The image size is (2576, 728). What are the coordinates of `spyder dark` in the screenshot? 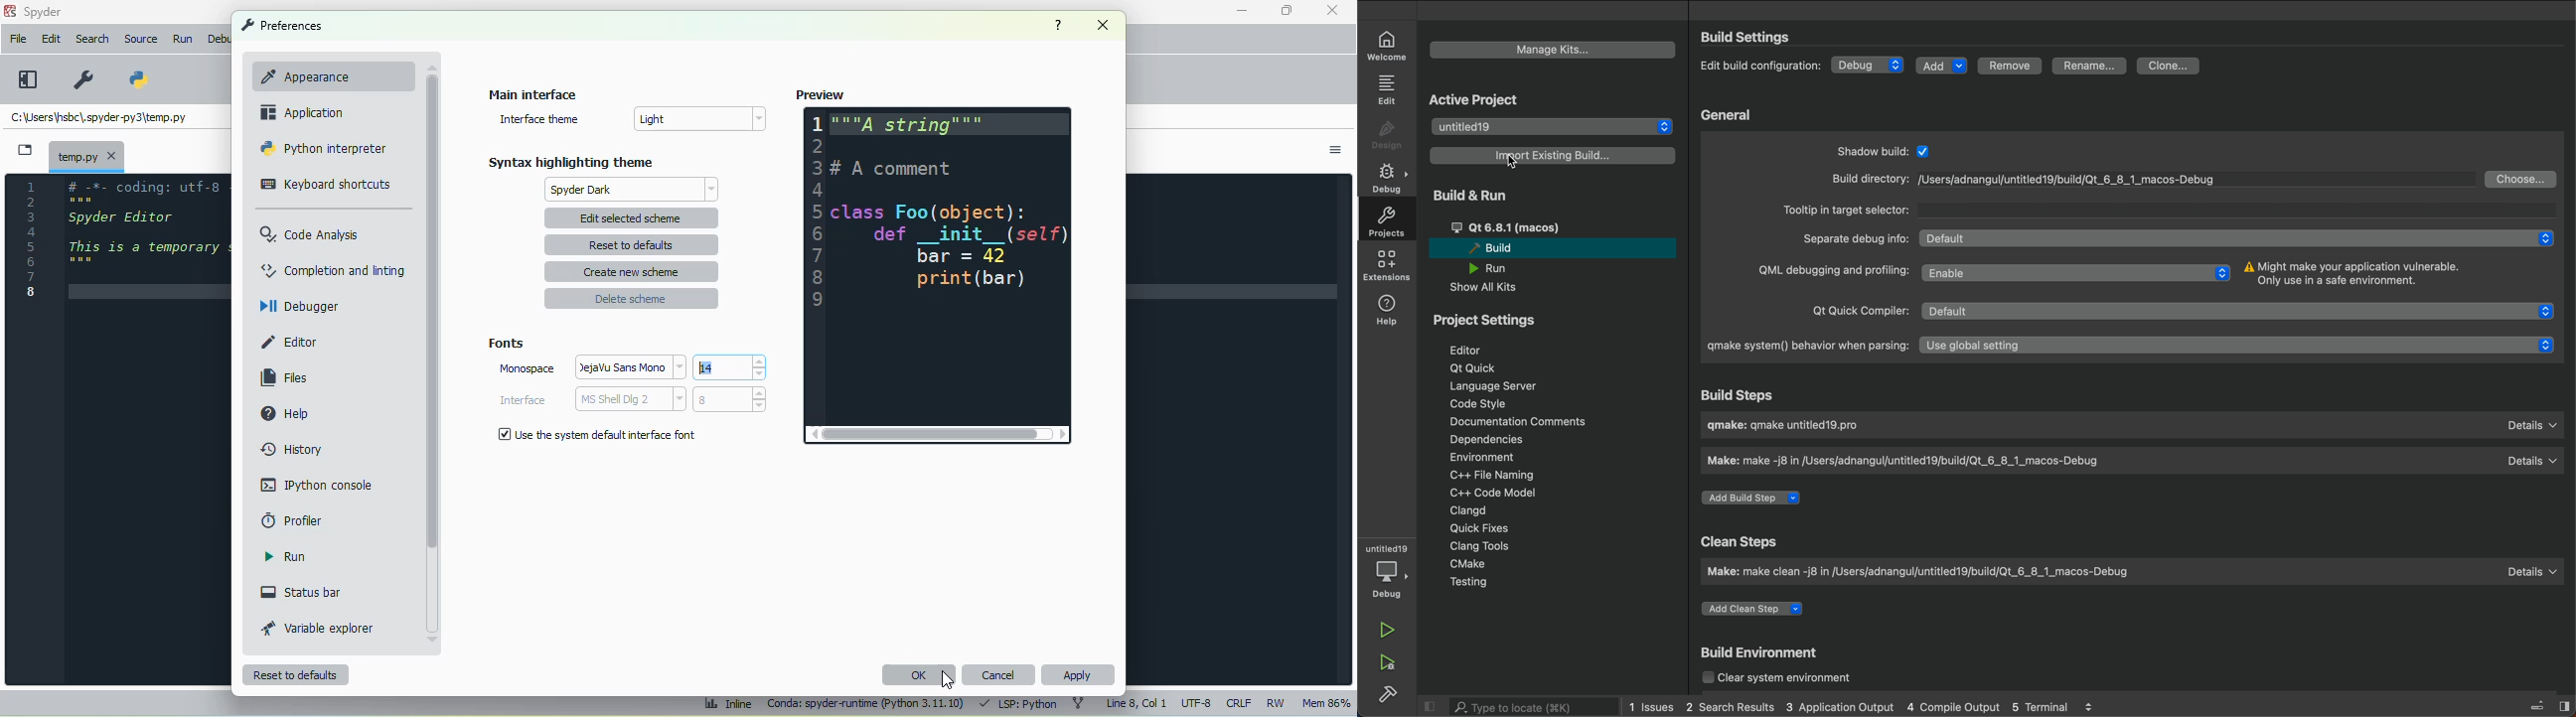 It's located at (634, 190).